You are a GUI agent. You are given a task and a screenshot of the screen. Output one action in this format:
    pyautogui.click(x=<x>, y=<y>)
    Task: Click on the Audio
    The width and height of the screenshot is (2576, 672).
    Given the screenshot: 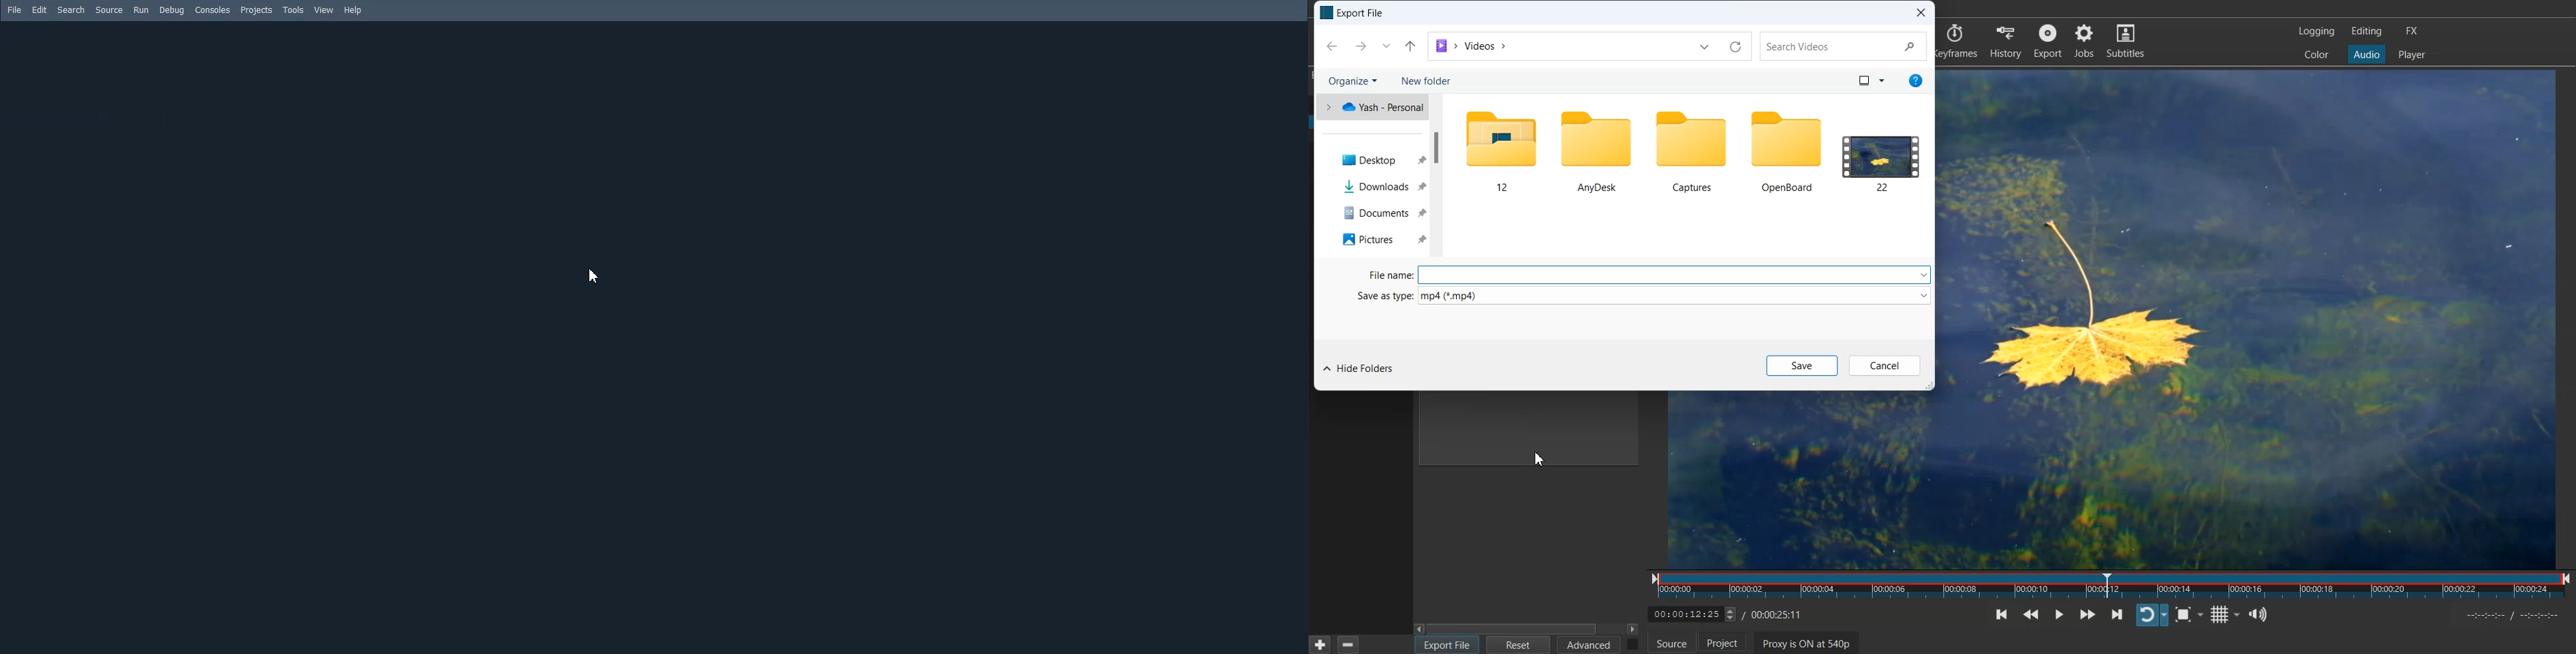 What is the action you would take?
    pyautogui.click(x=2366, y=54)
    